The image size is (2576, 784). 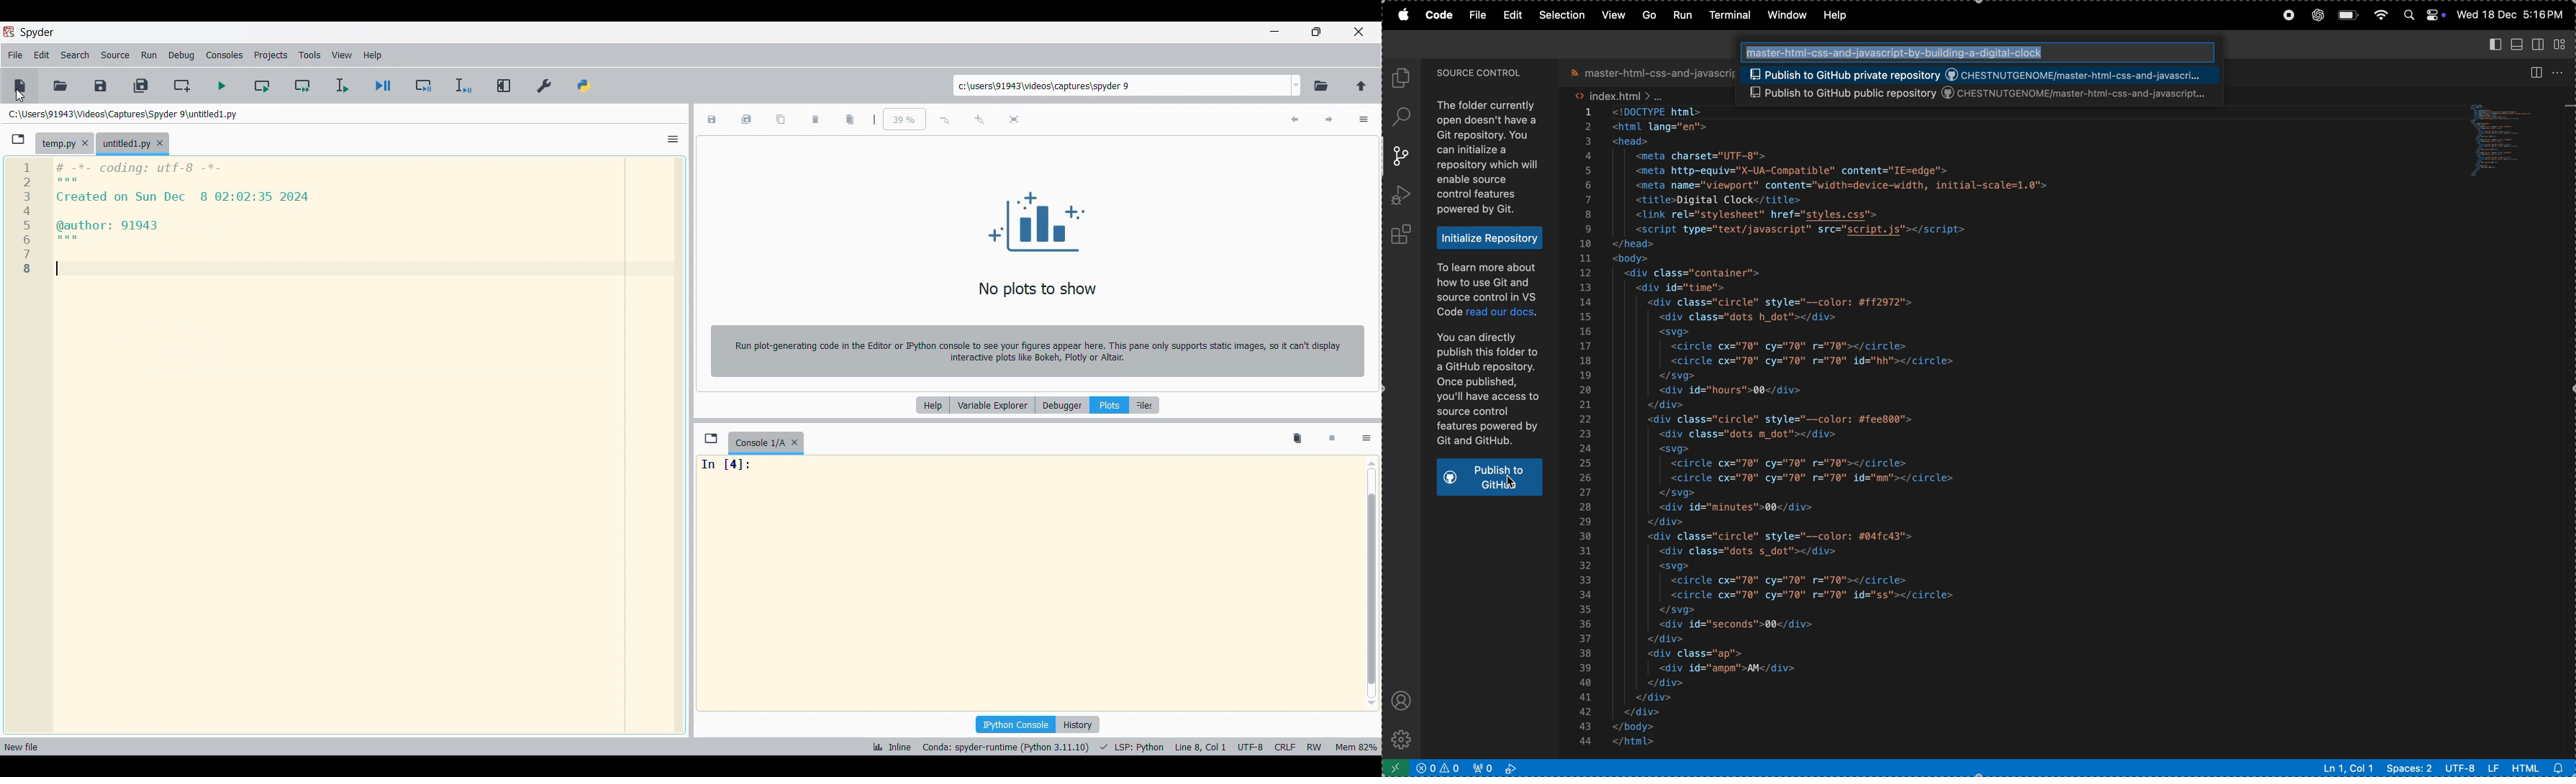 I want to click on html alert, so click(x=2537, y=766).